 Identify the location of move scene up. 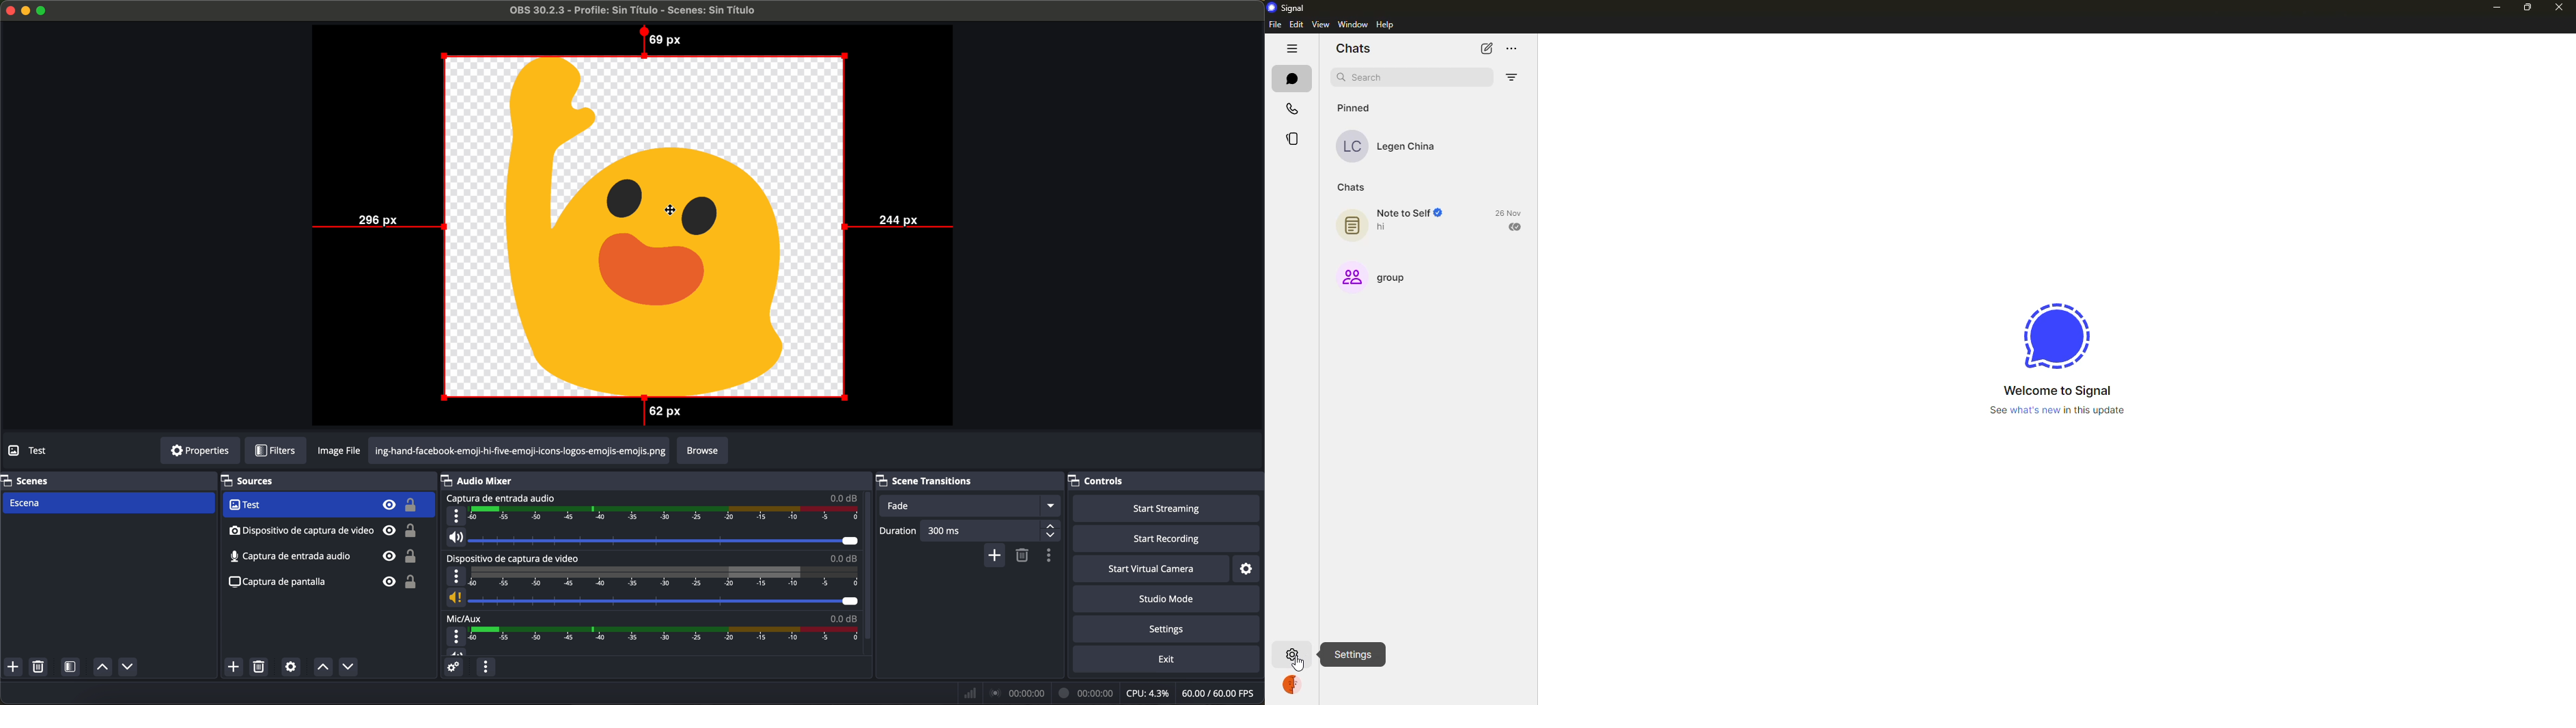
(102, 667).